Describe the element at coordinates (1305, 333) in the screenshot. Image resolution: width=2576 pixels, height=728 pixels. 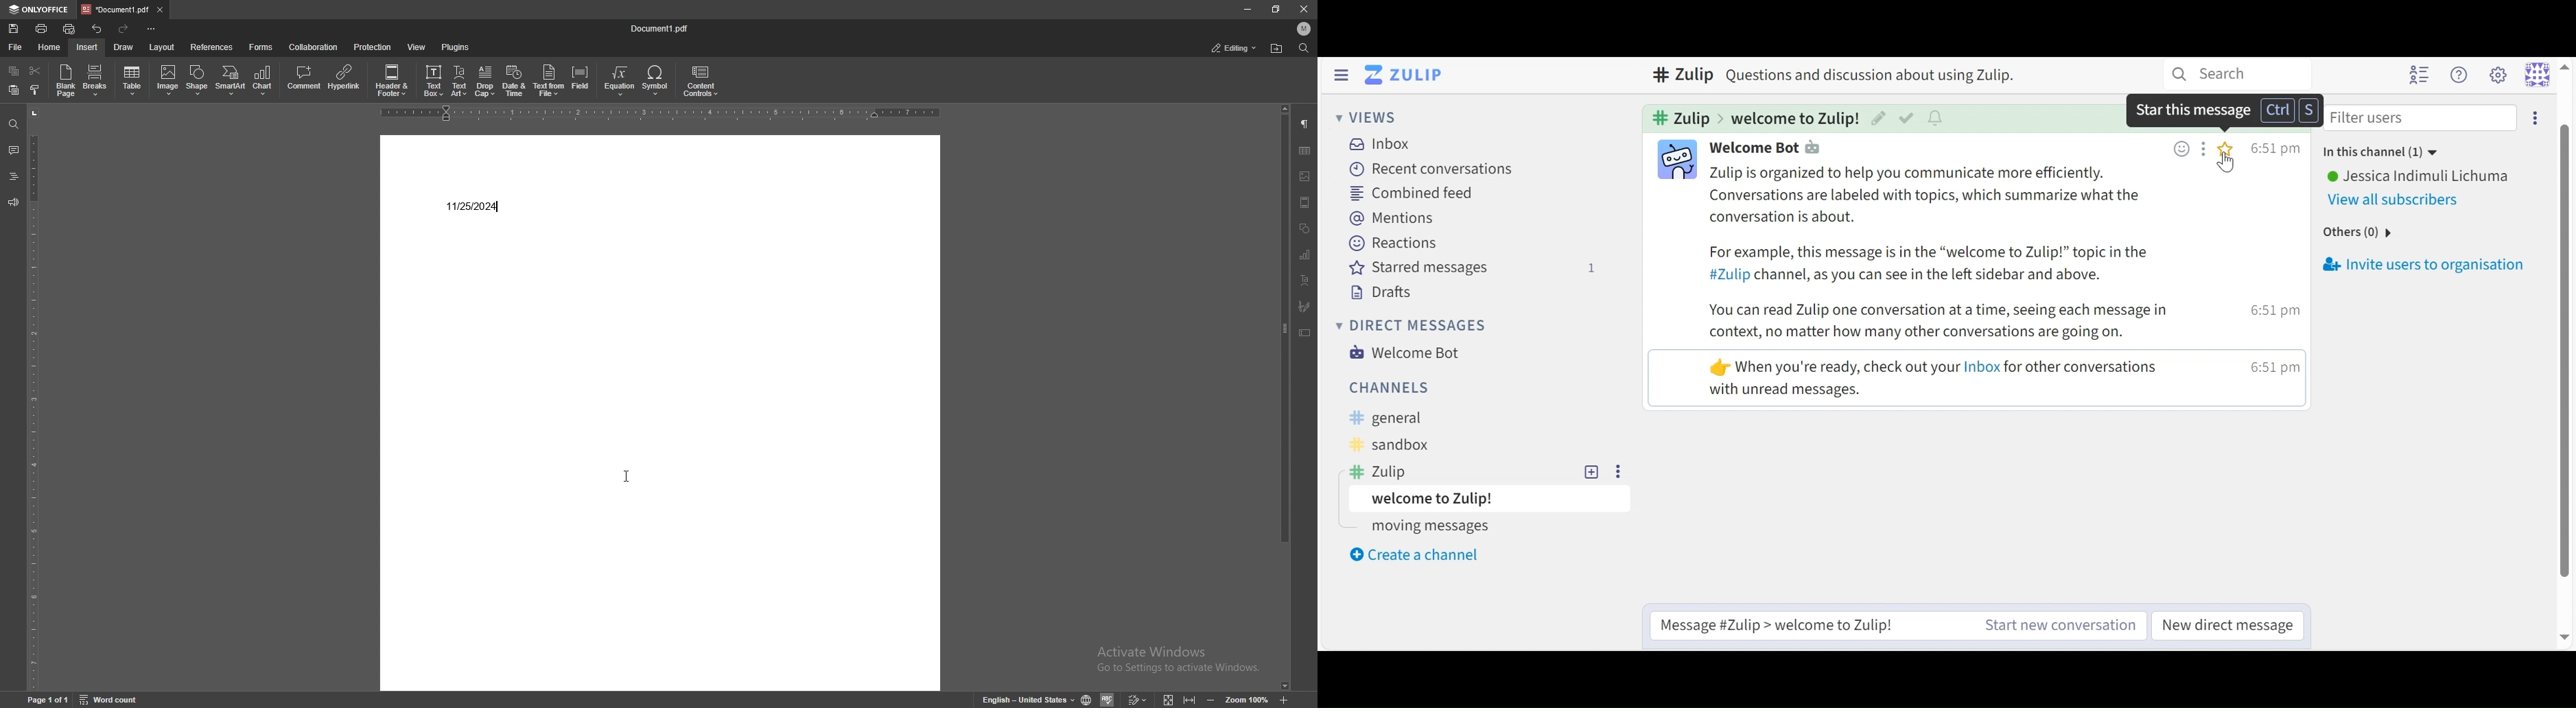
I see `text box` at that location.